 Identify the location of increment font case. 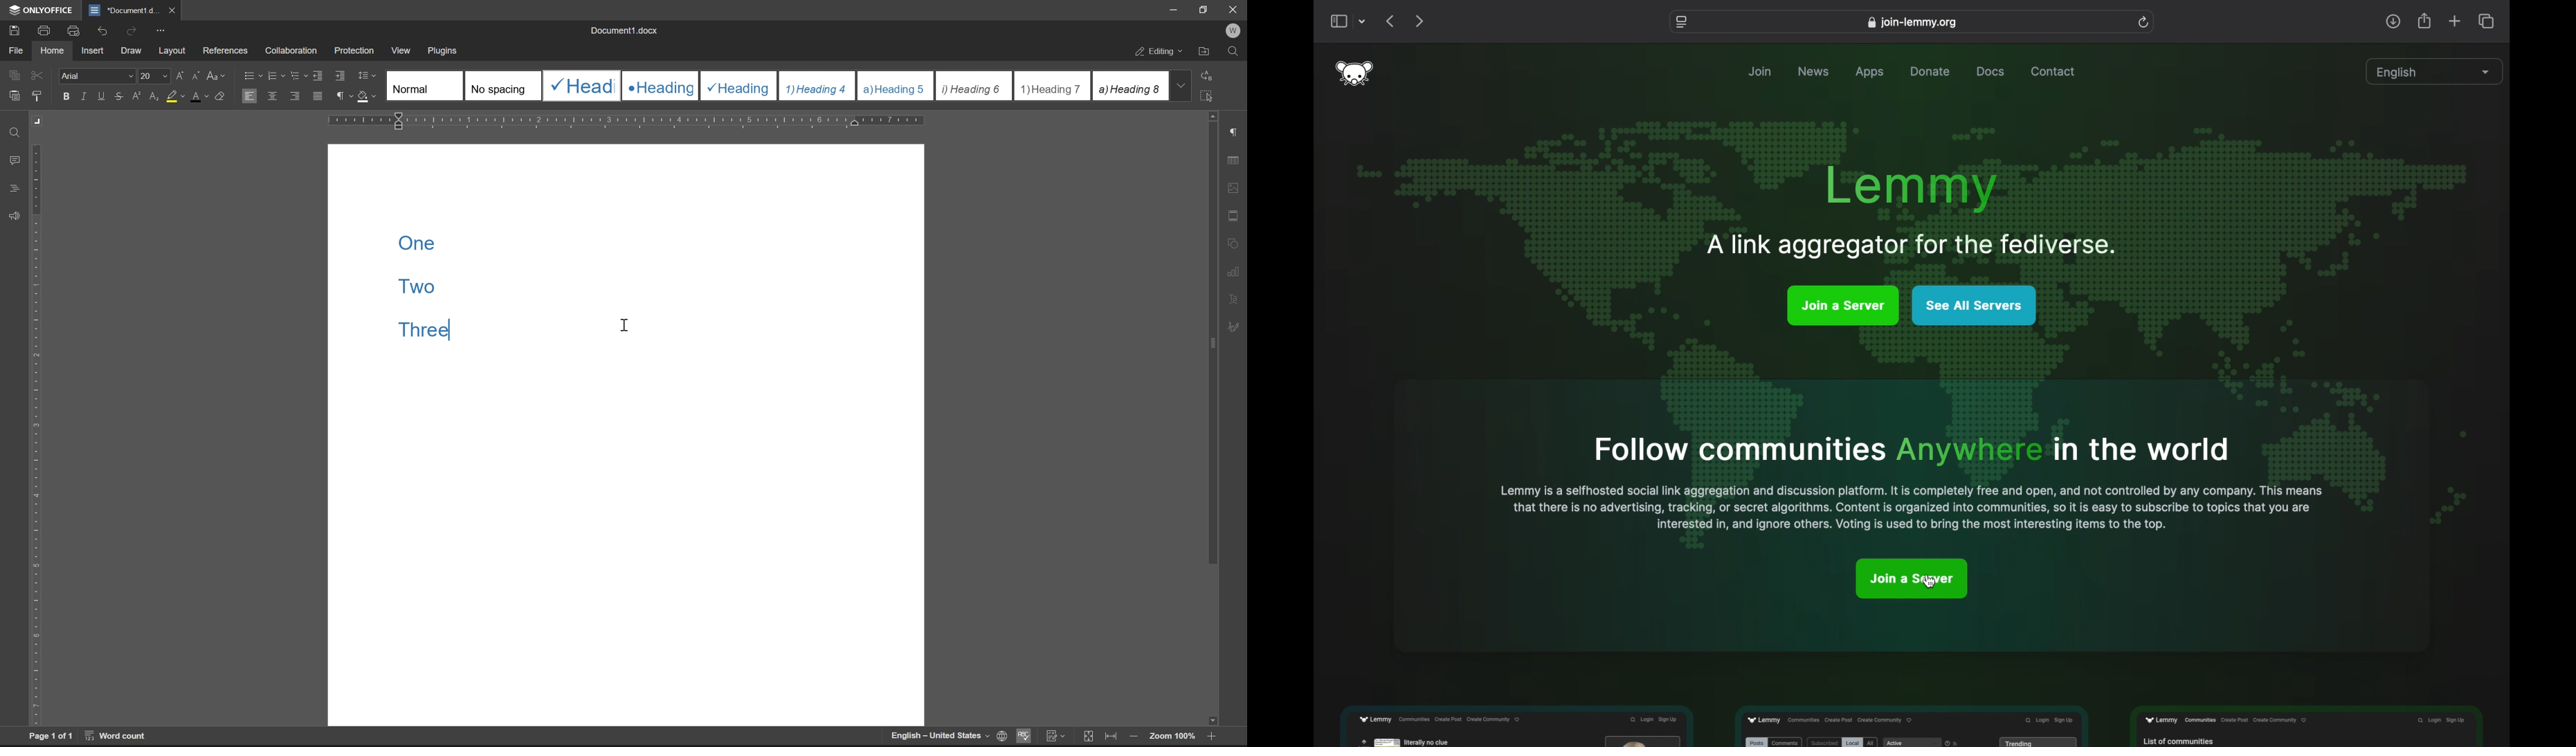
(179, 74).